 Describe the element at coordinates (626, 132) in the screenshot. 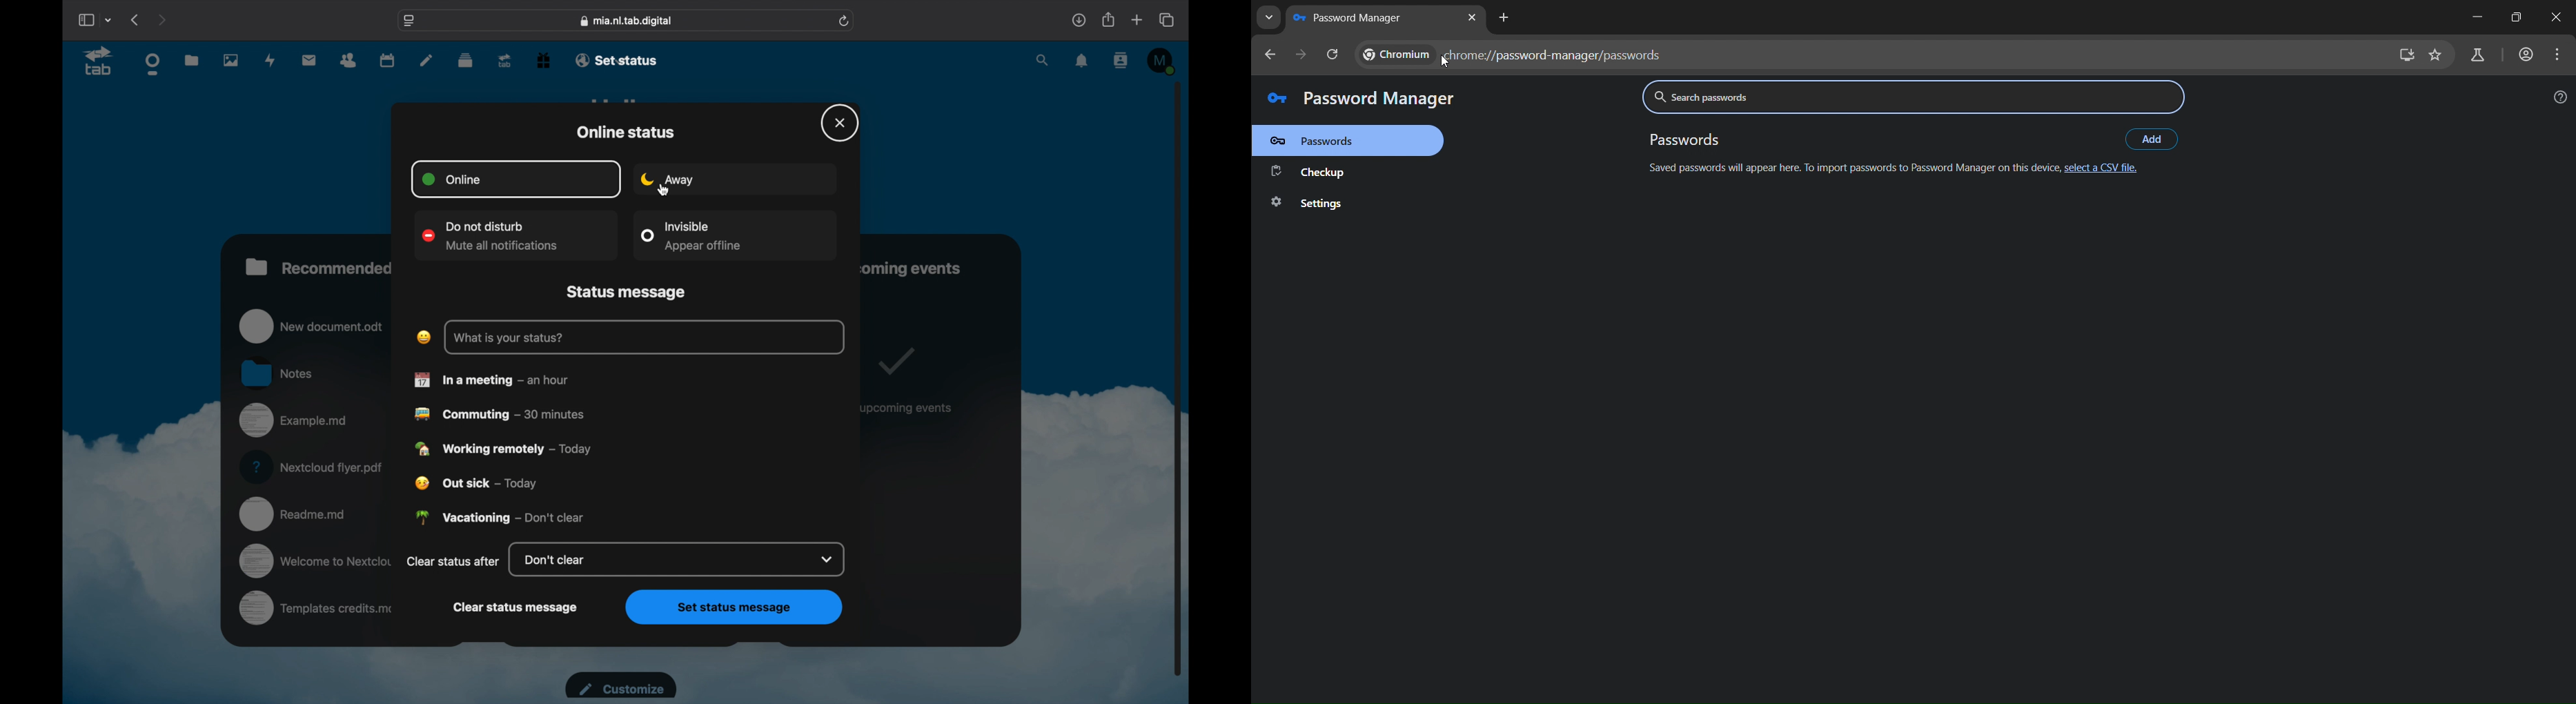

I see `online status` at that location.